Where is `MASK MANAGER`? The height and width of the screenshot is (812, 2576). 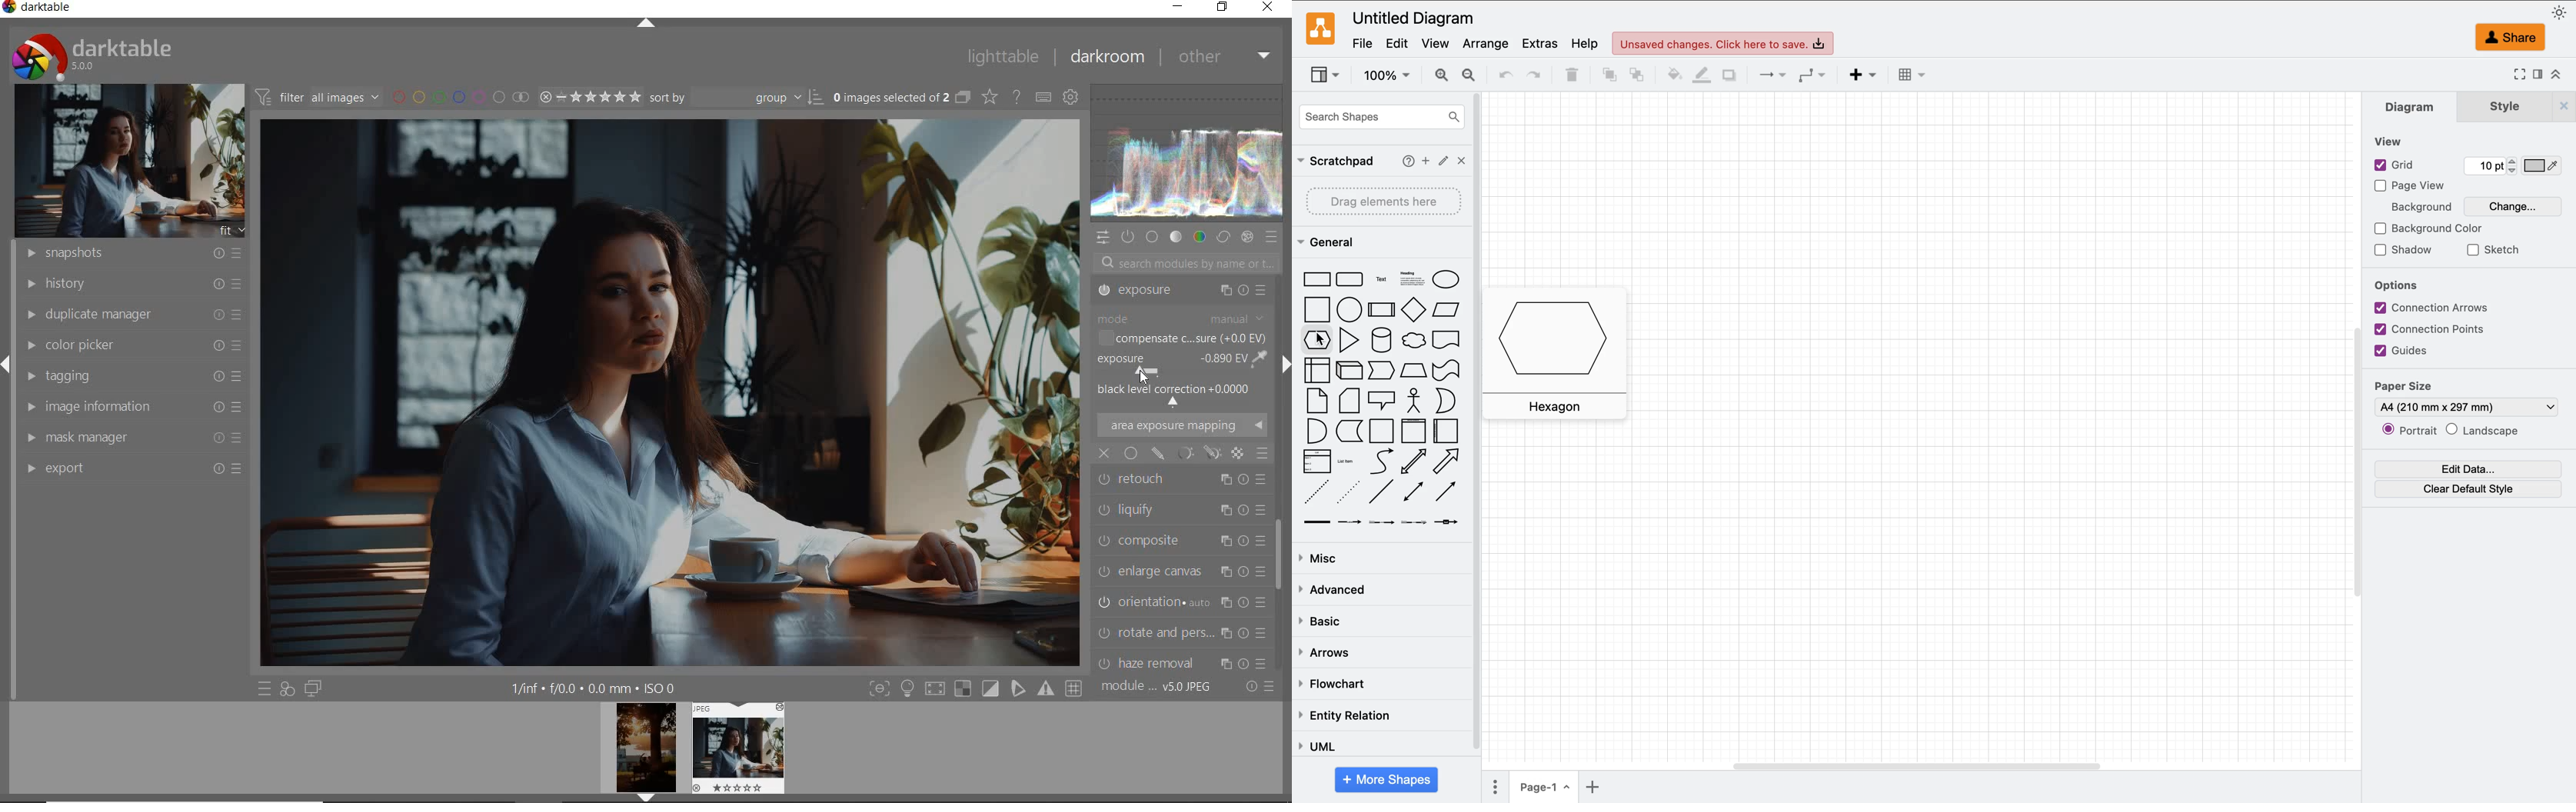 MASK MANAGER is located at coordinates (131, 437).